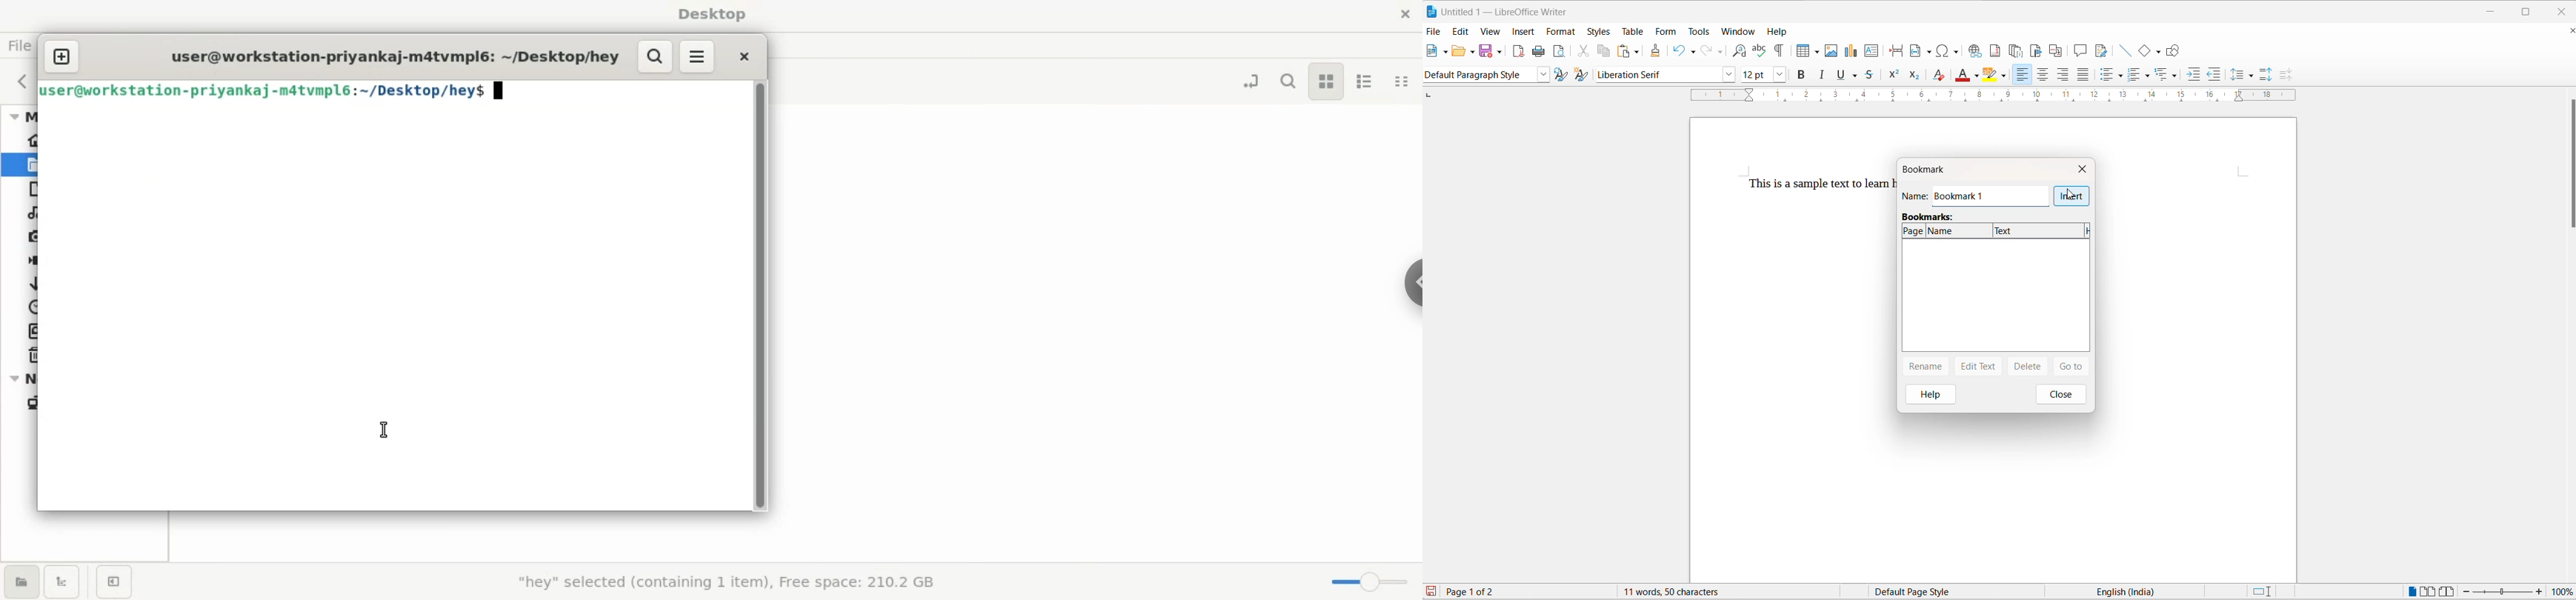  I want to click on line spacing options, so click(2255, 76).